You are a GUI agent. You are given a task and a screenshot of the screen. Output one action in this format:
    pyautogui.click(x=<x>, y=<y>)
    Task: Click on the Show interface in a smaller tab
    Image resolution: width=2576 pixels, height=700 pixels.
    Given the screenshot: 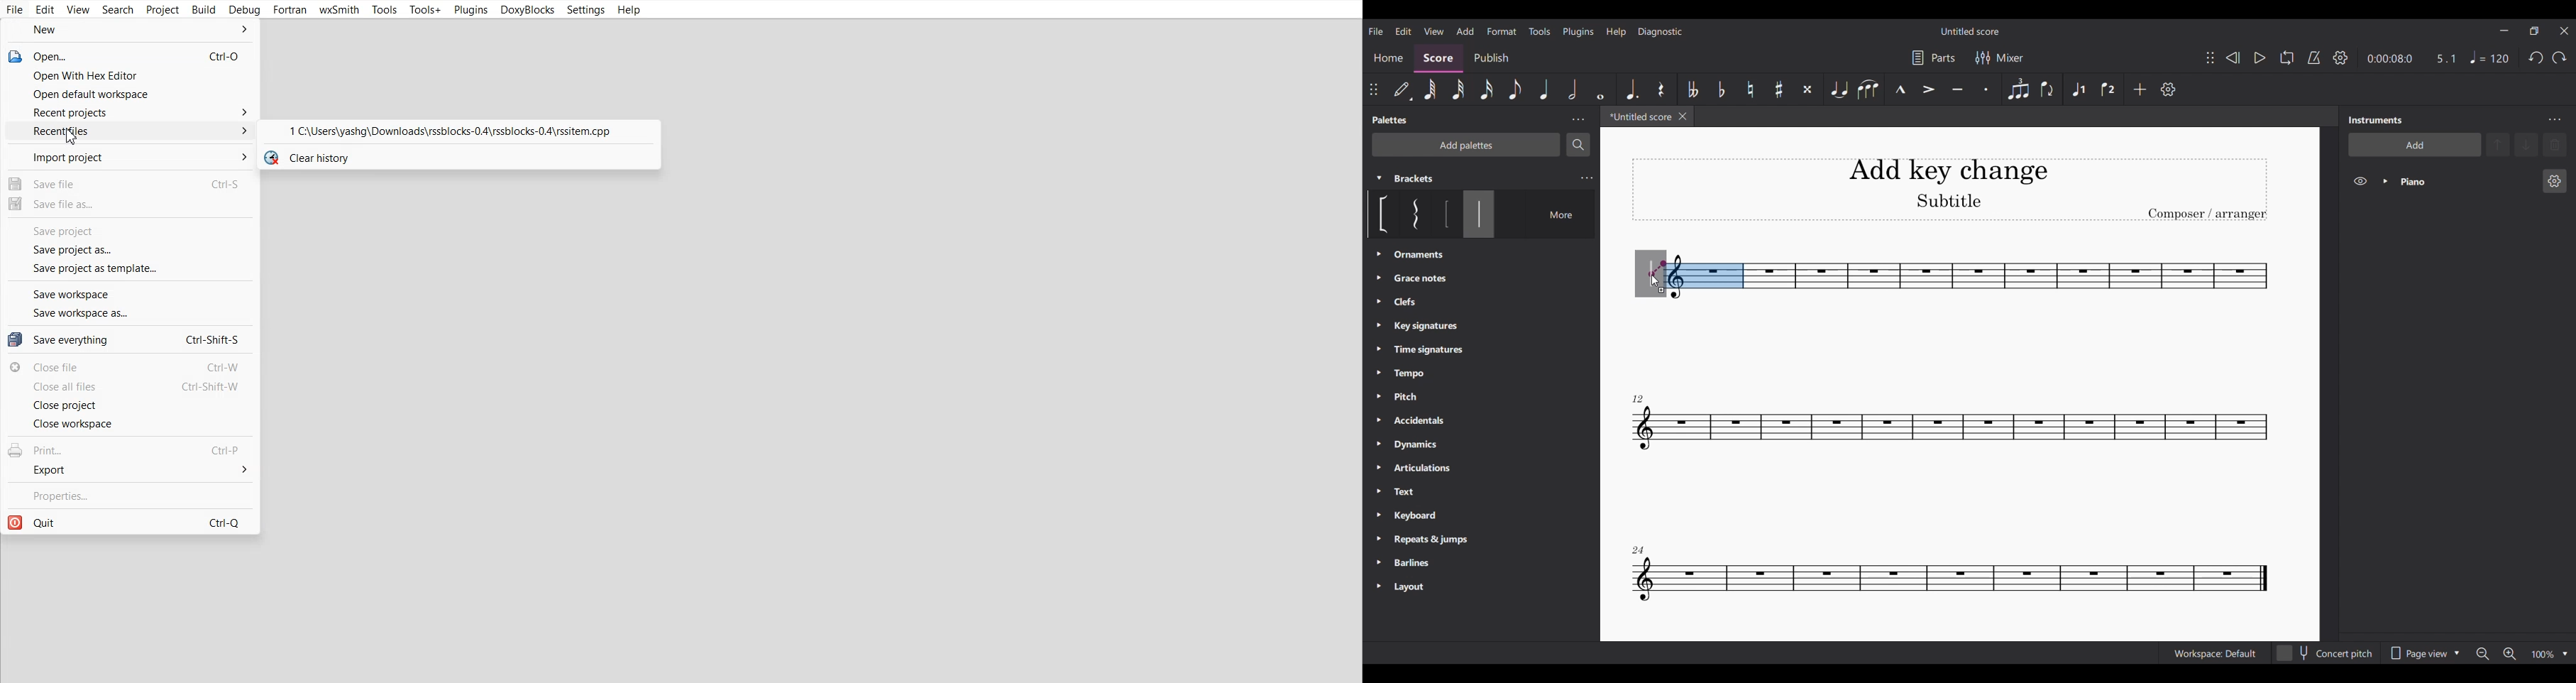 What is the action you would take?
    pyautogui.click(x=2534, y=31)
    